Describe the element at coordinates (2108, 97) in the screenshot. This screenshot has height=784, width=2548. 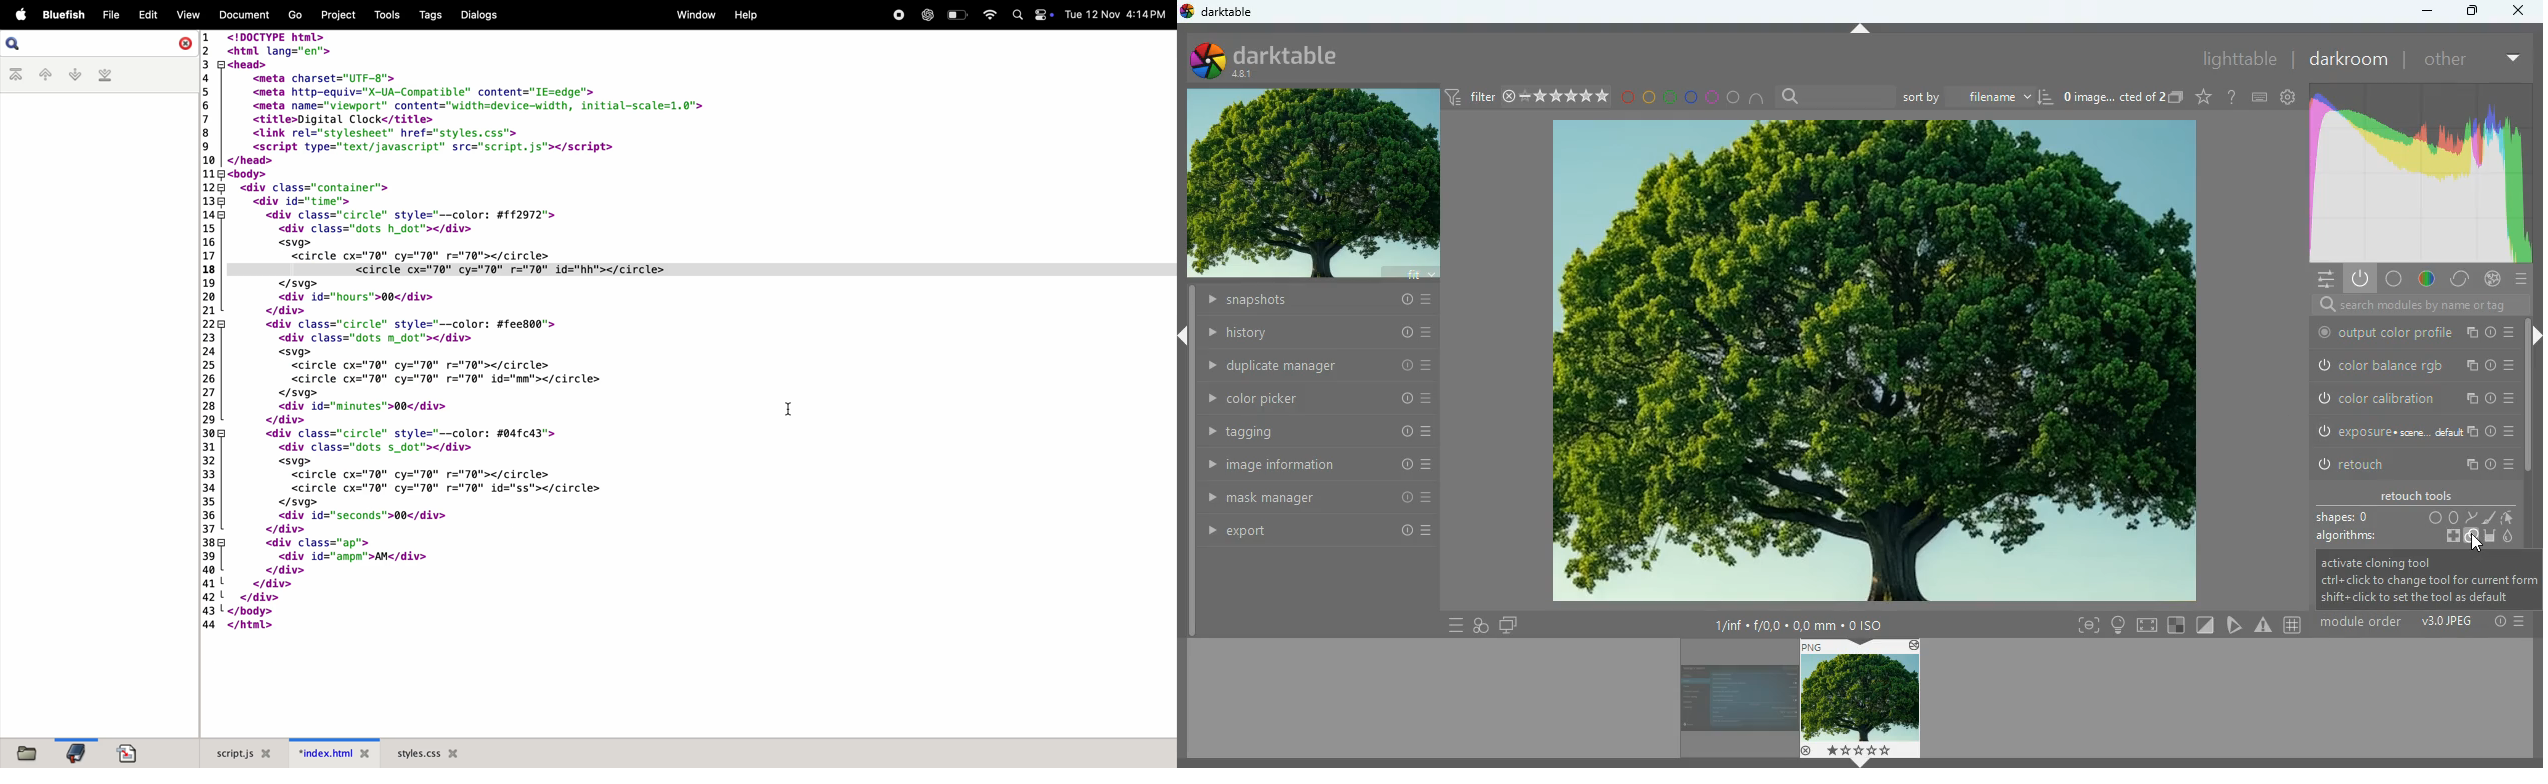
I see `image name` at that location.